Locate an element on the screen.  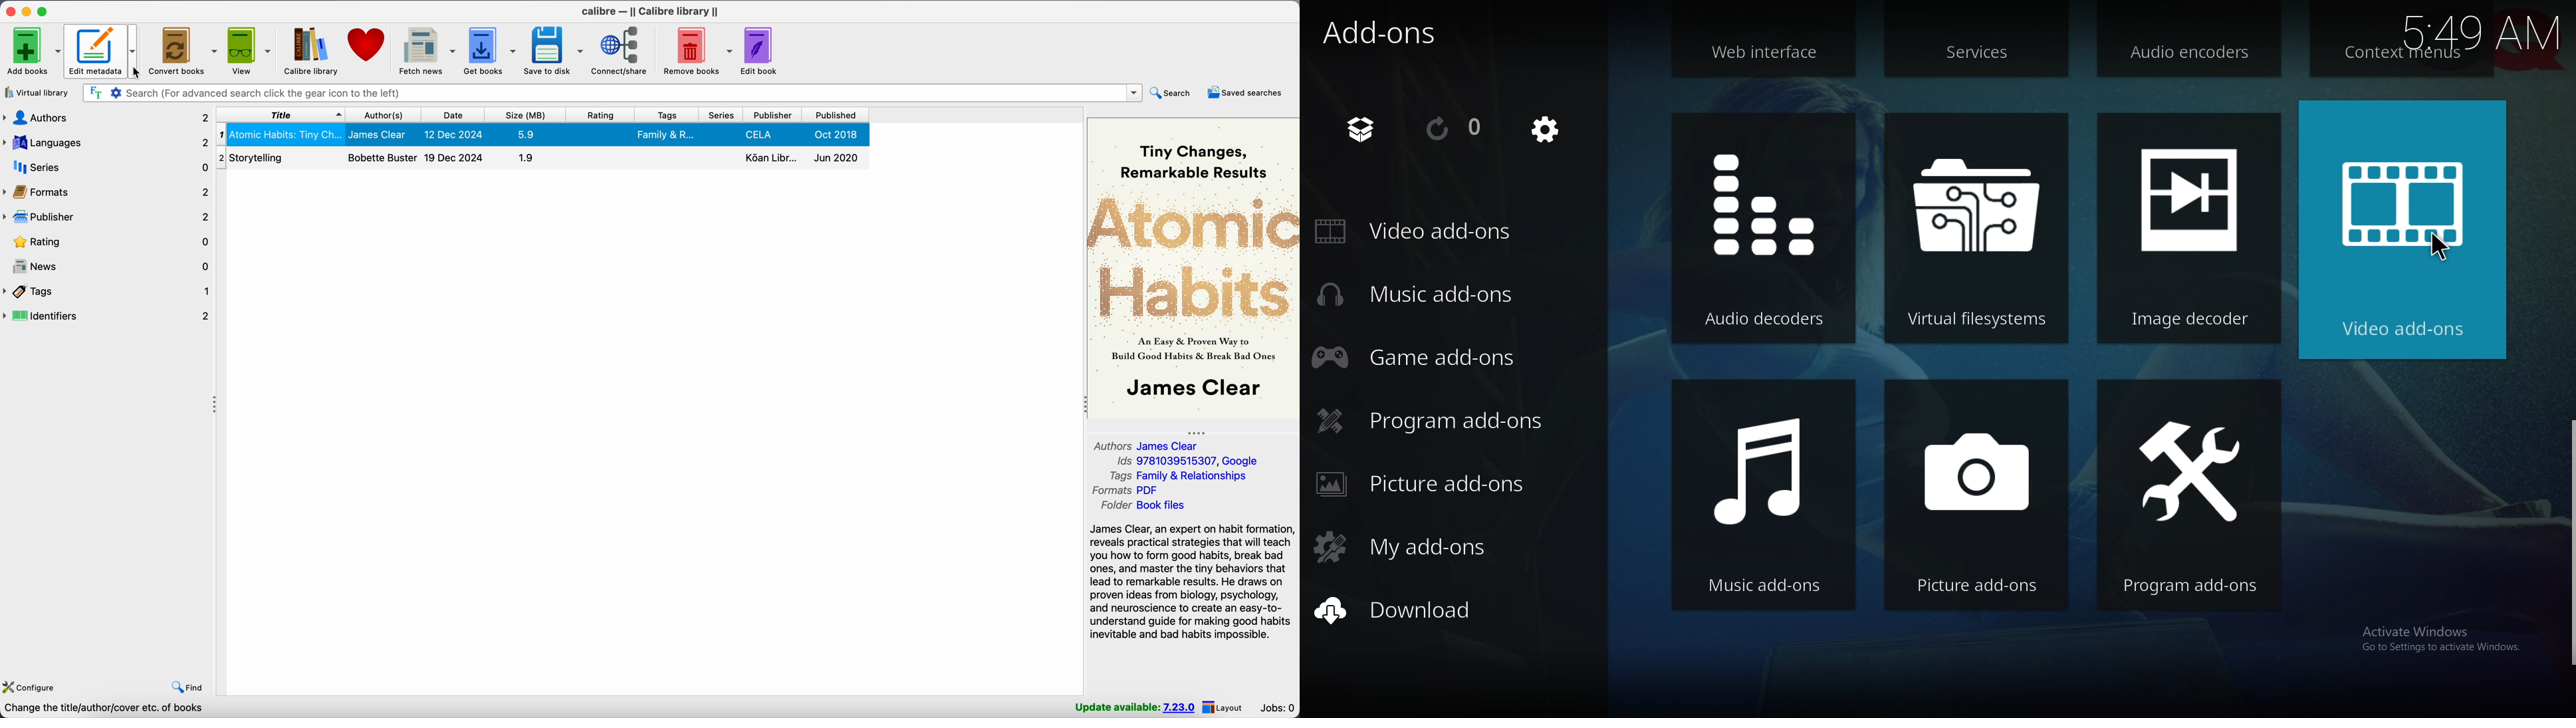
cursor is located at coordinates (2446, 249).